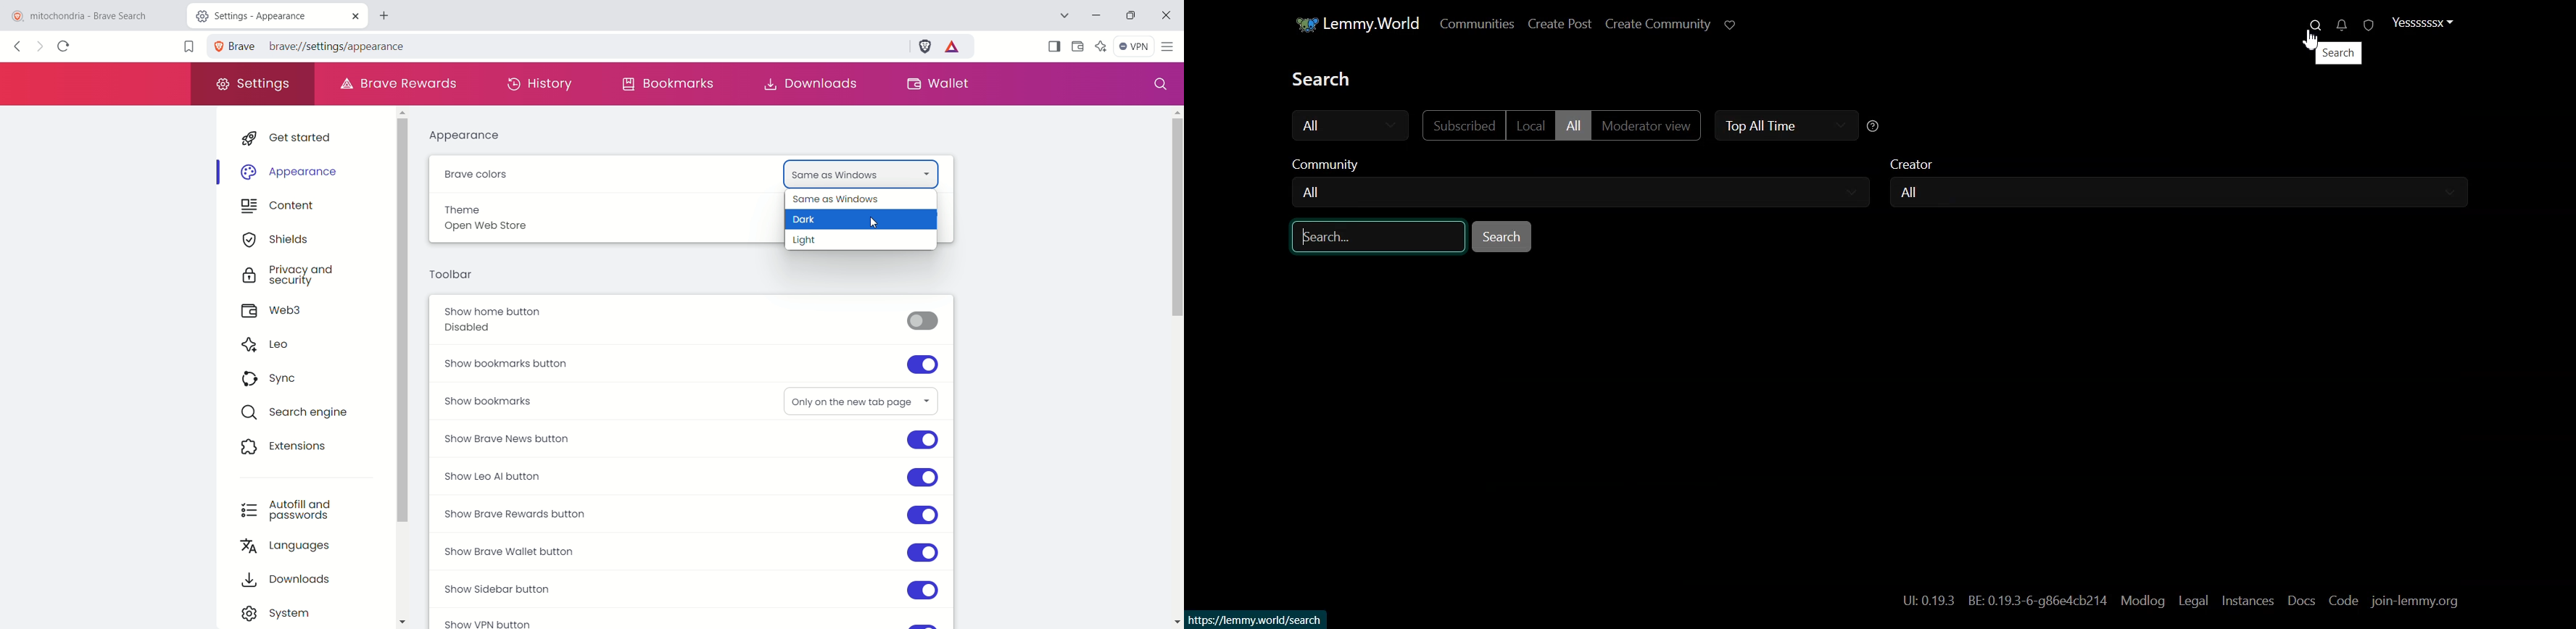  Describe the element at coordinates (1471, 23) in the screenshot. I see `Communities` at that location.